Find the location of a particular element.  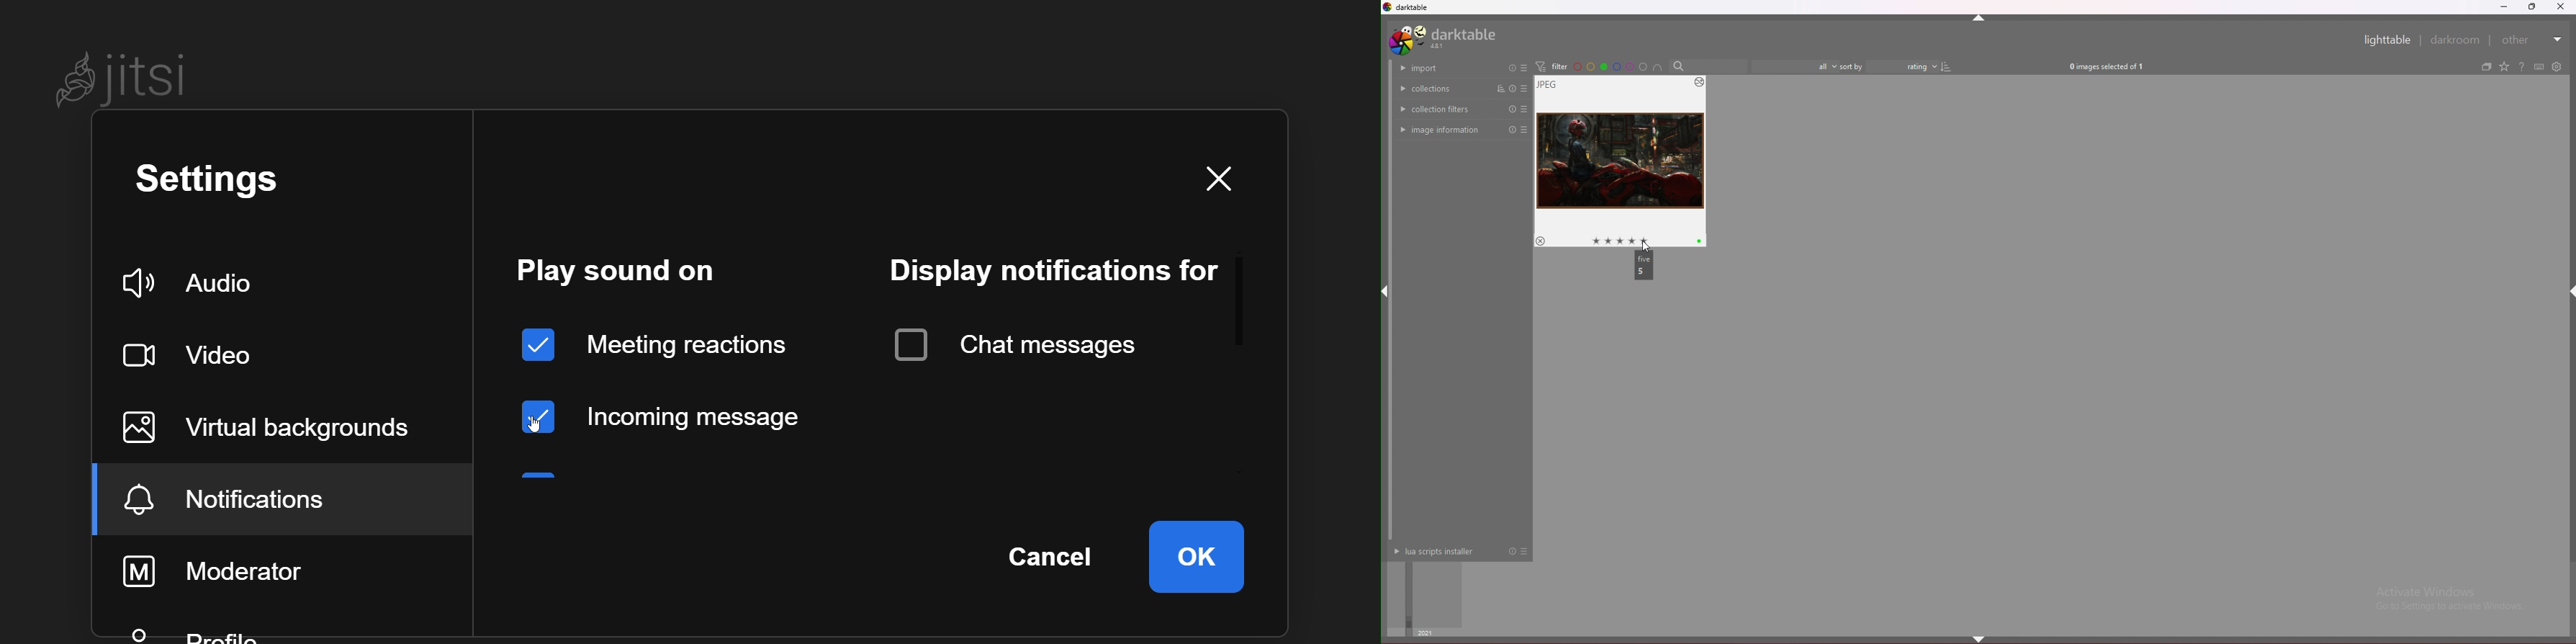

scroll bar is located at coordinates (1391, 298).